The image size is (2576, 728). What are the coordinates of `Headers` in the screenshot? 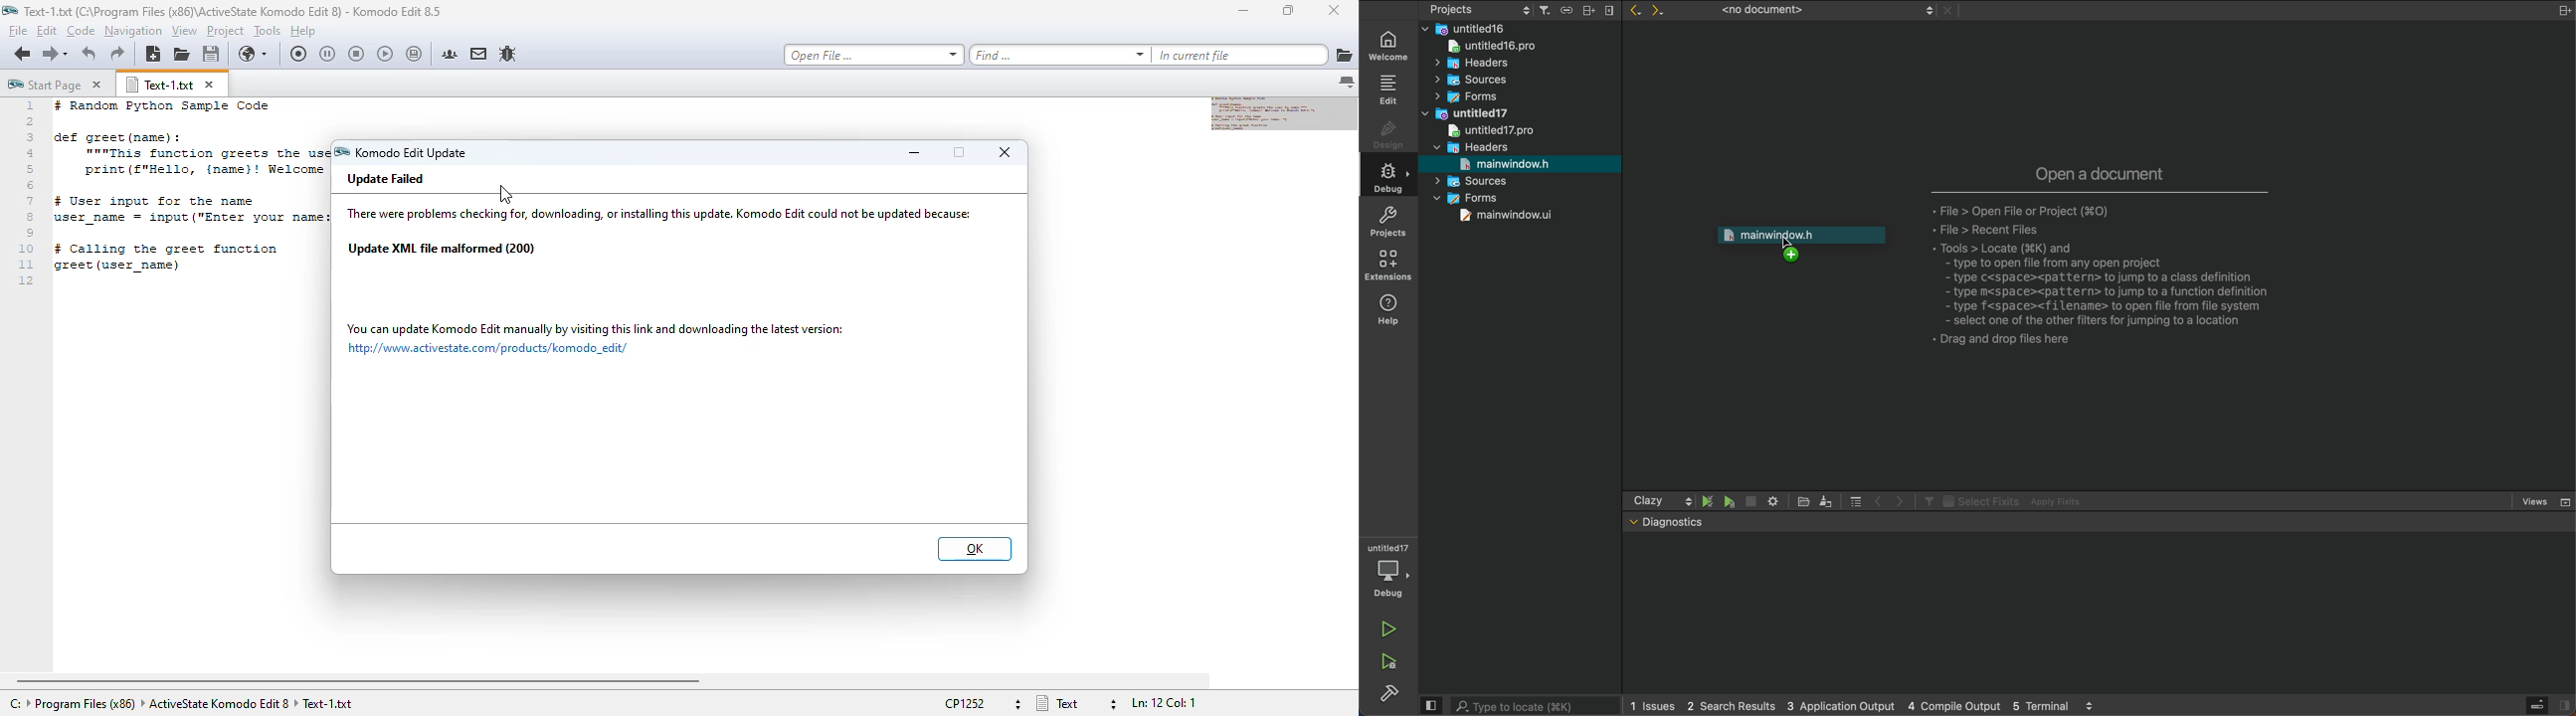 It's located at (1471, 146).